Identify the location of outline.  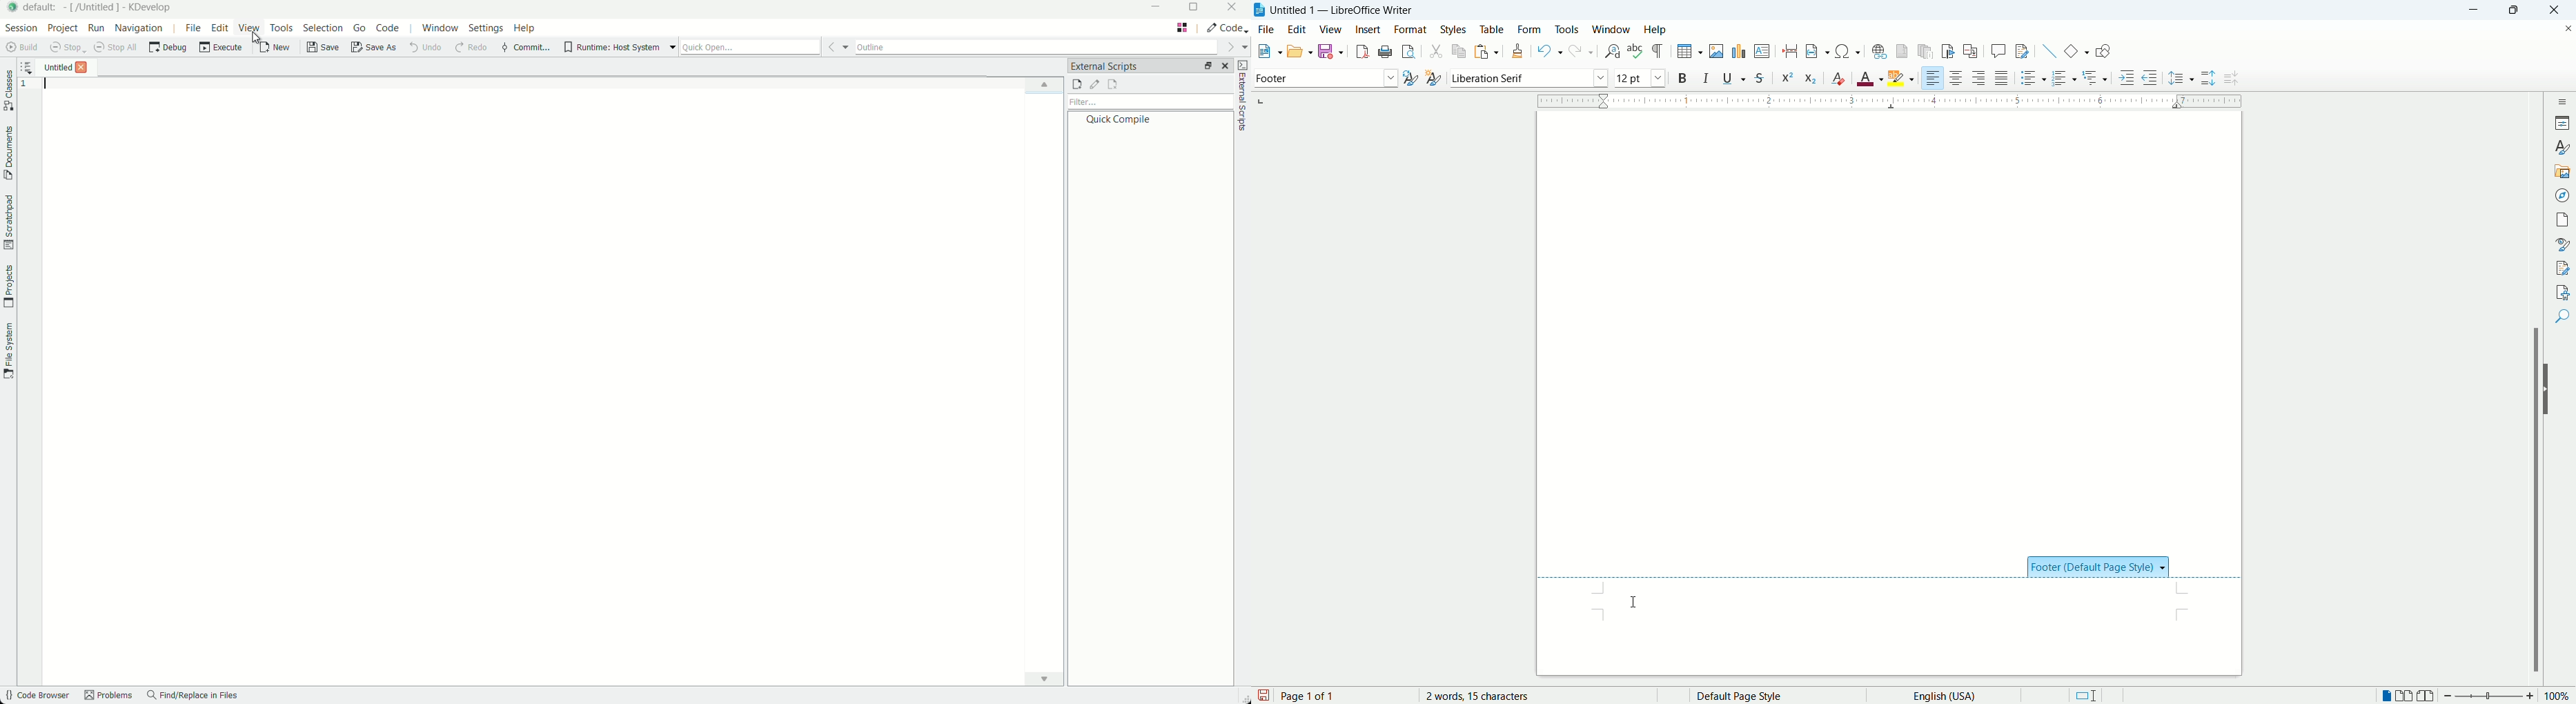
(2096, 77).